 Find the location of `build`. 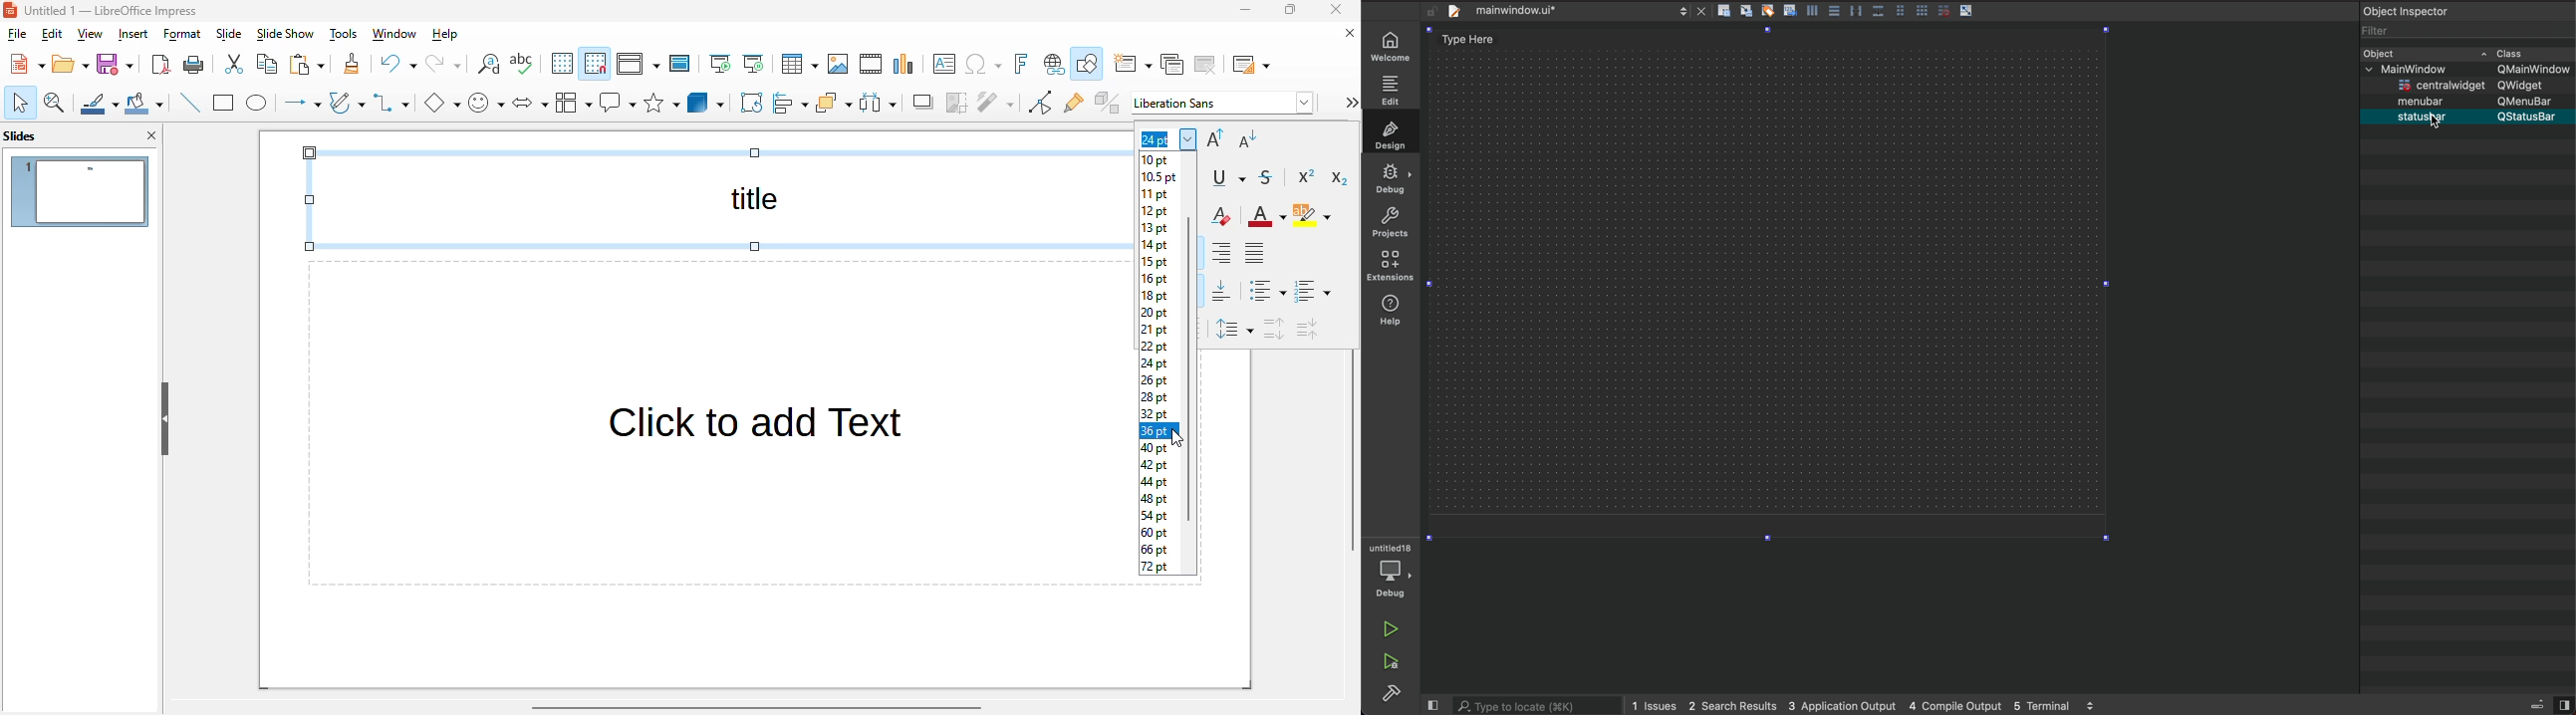

build is located at coordinates (1390, 692).